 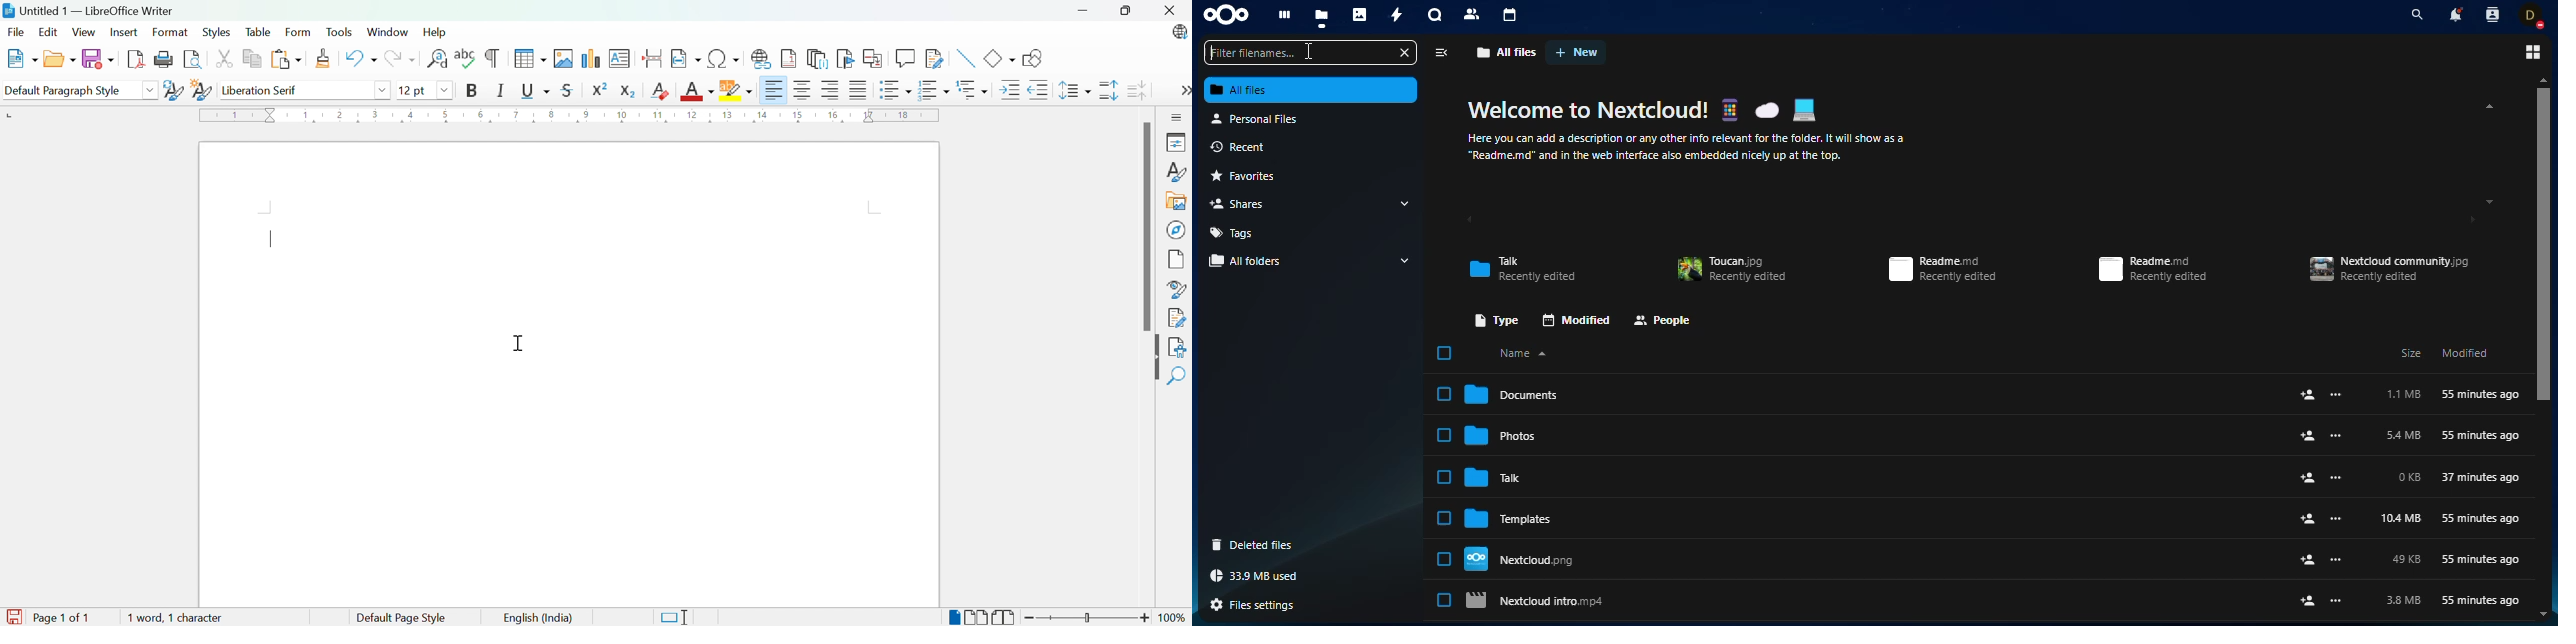 I want to click on Size, so click(x=2411, y=352).